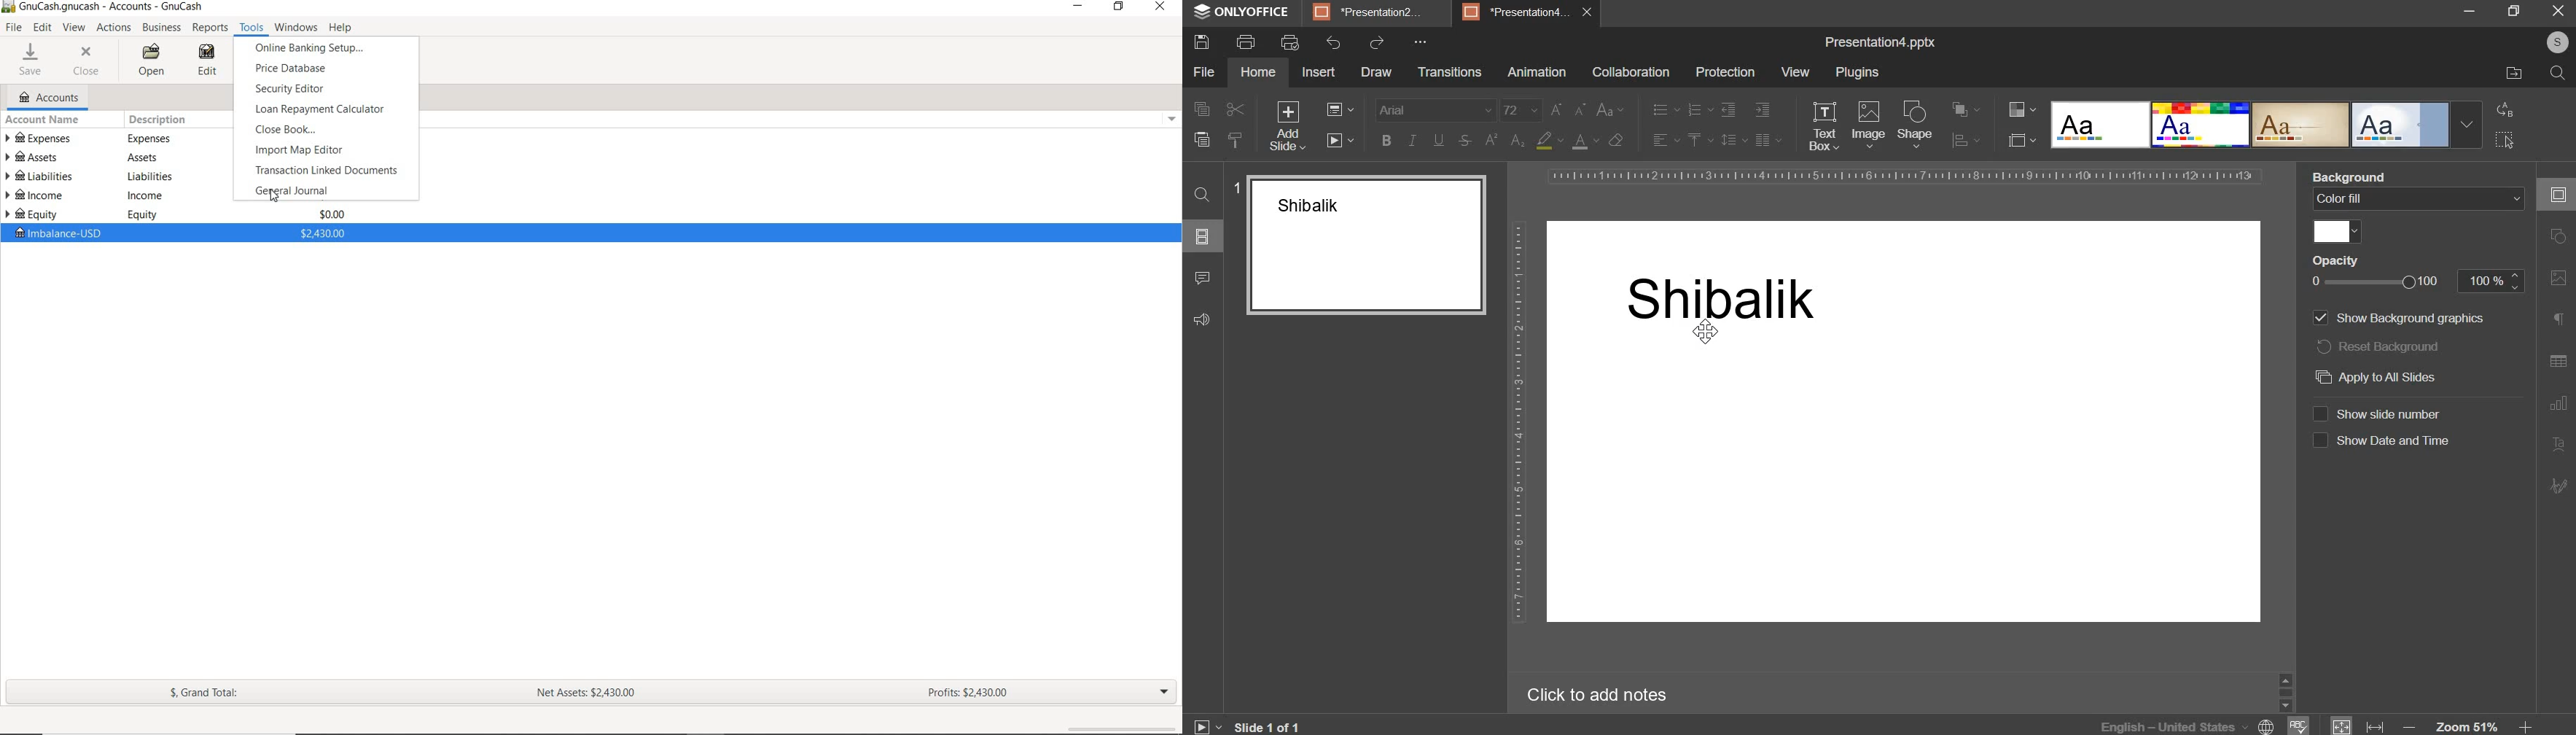  I want to click on comments, so click(1206, 277).